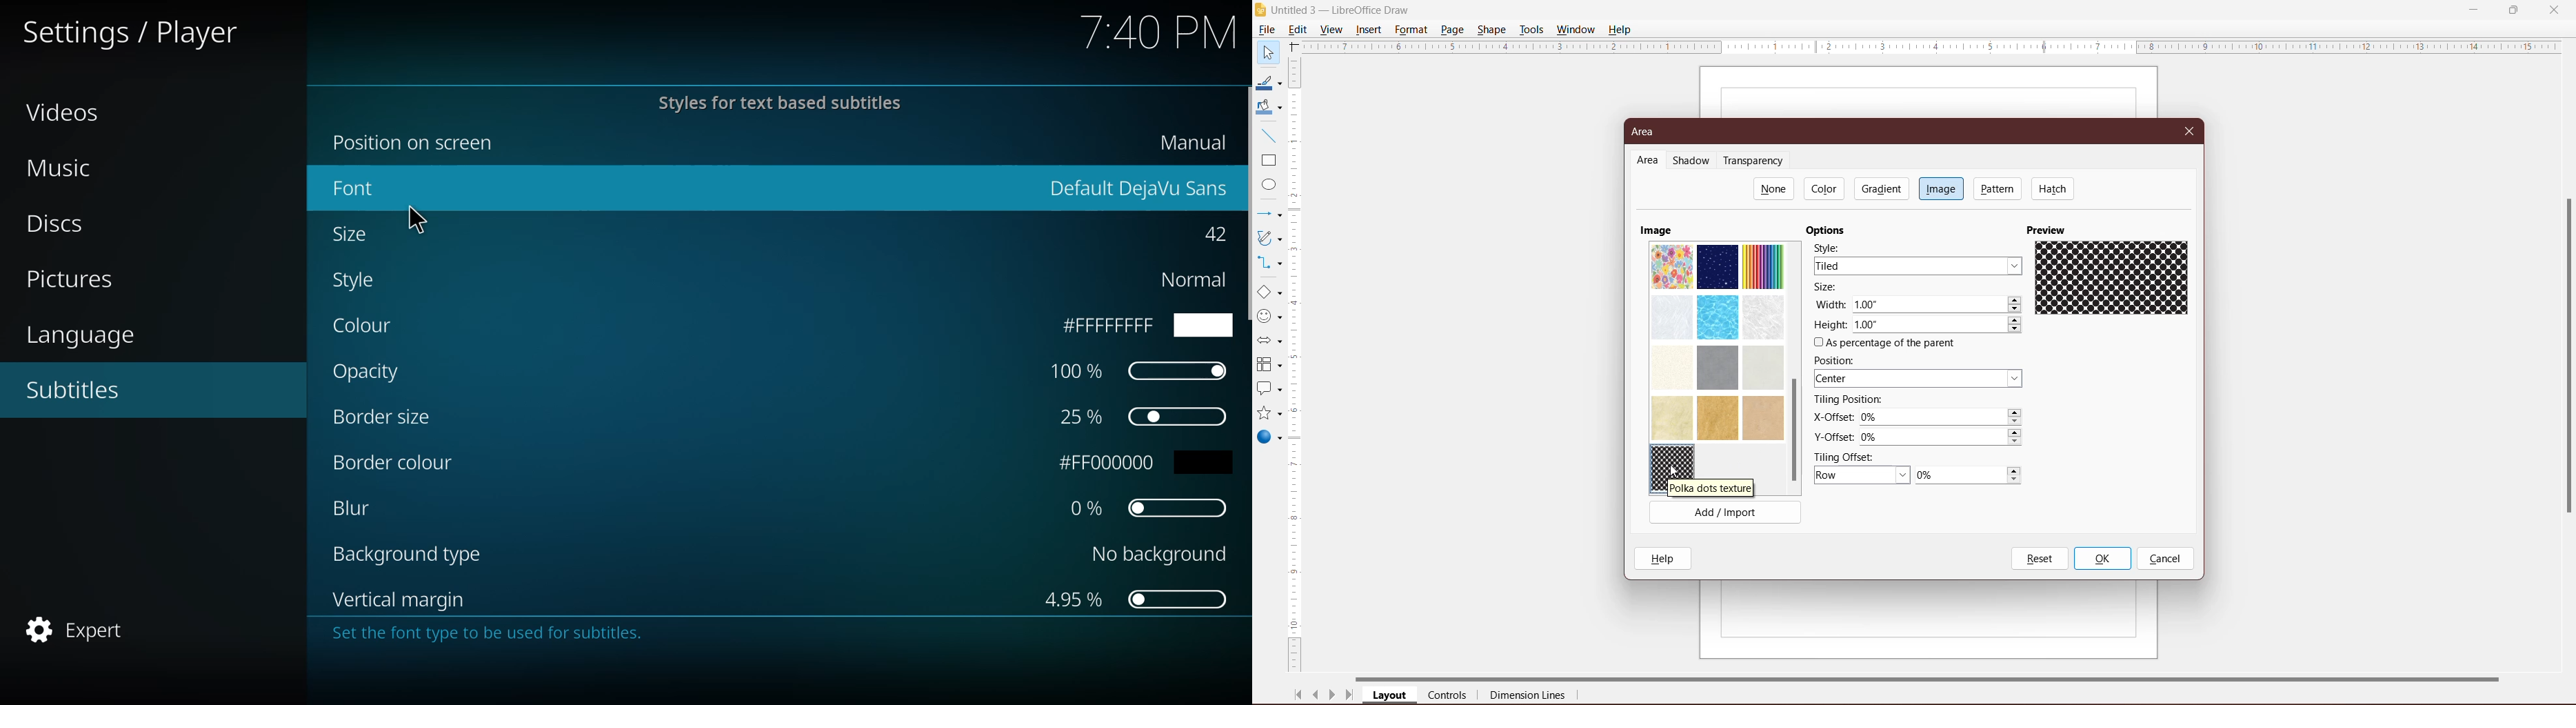 The image size is (2576, 728). What do you see at coordinates (1267, 161) in the screenshot?
I see `Rectangle` at bounding box center [1267, 161].